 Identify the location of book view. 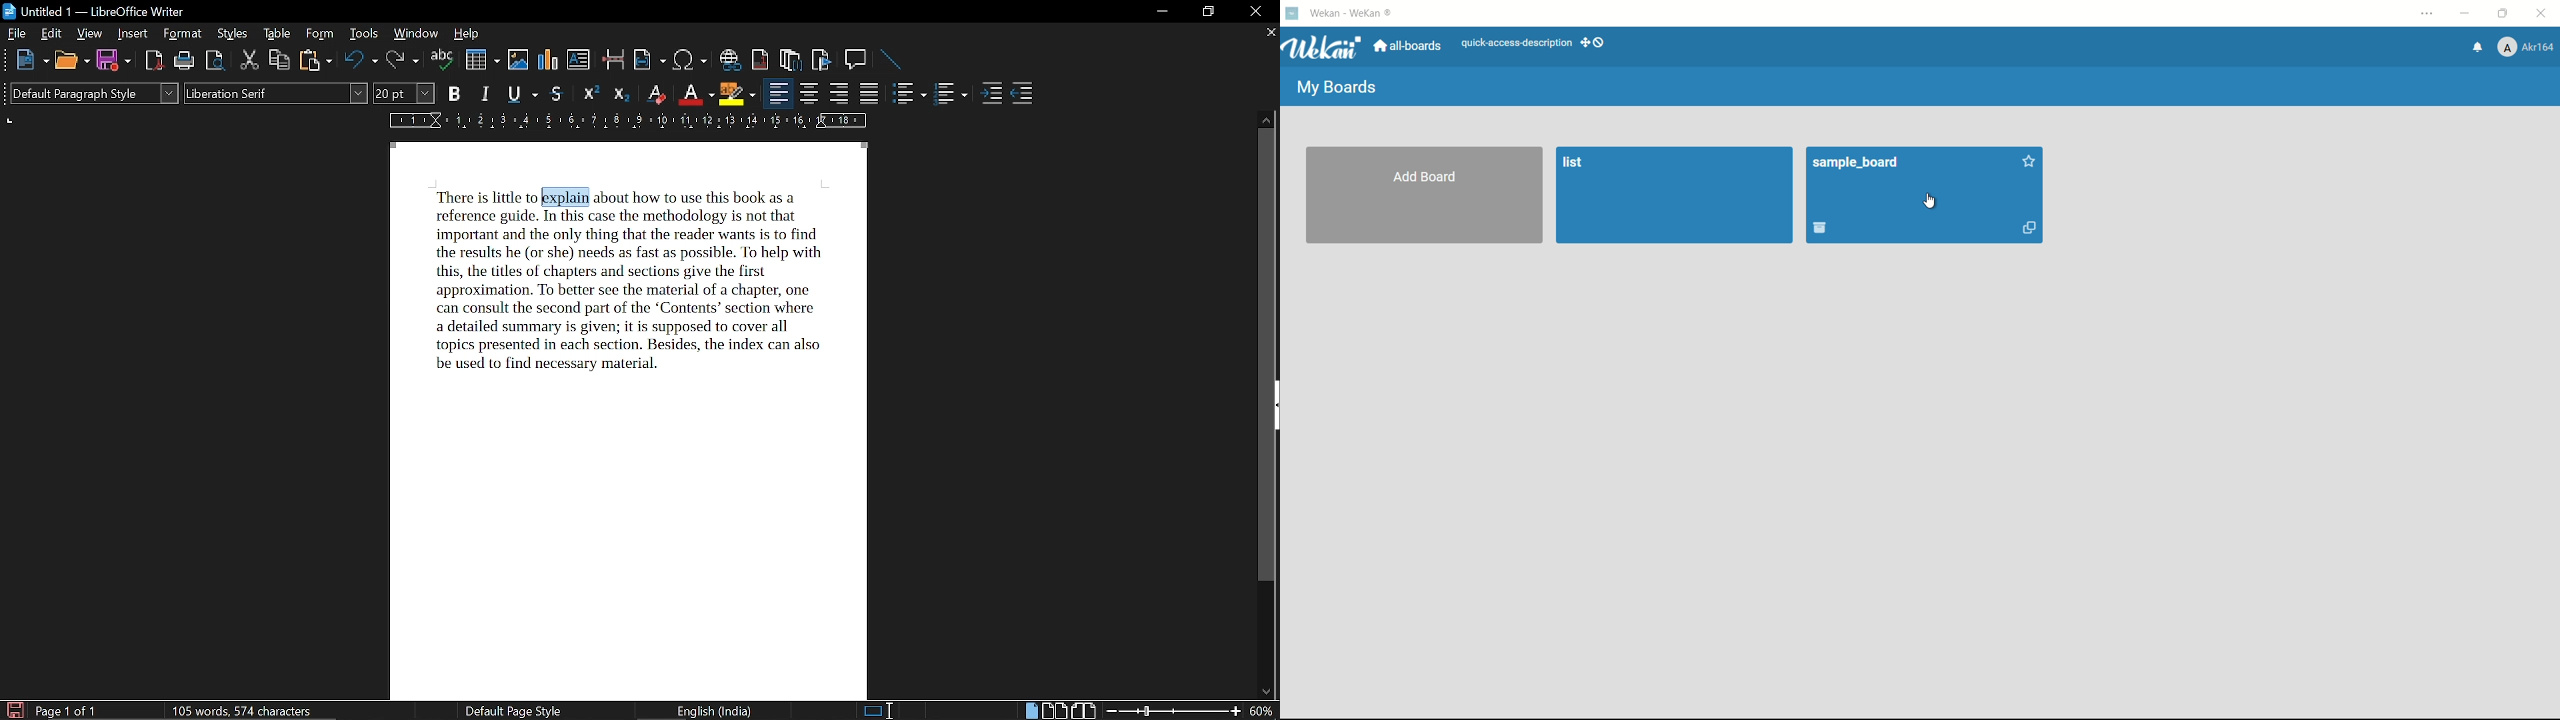
(1083, 711).